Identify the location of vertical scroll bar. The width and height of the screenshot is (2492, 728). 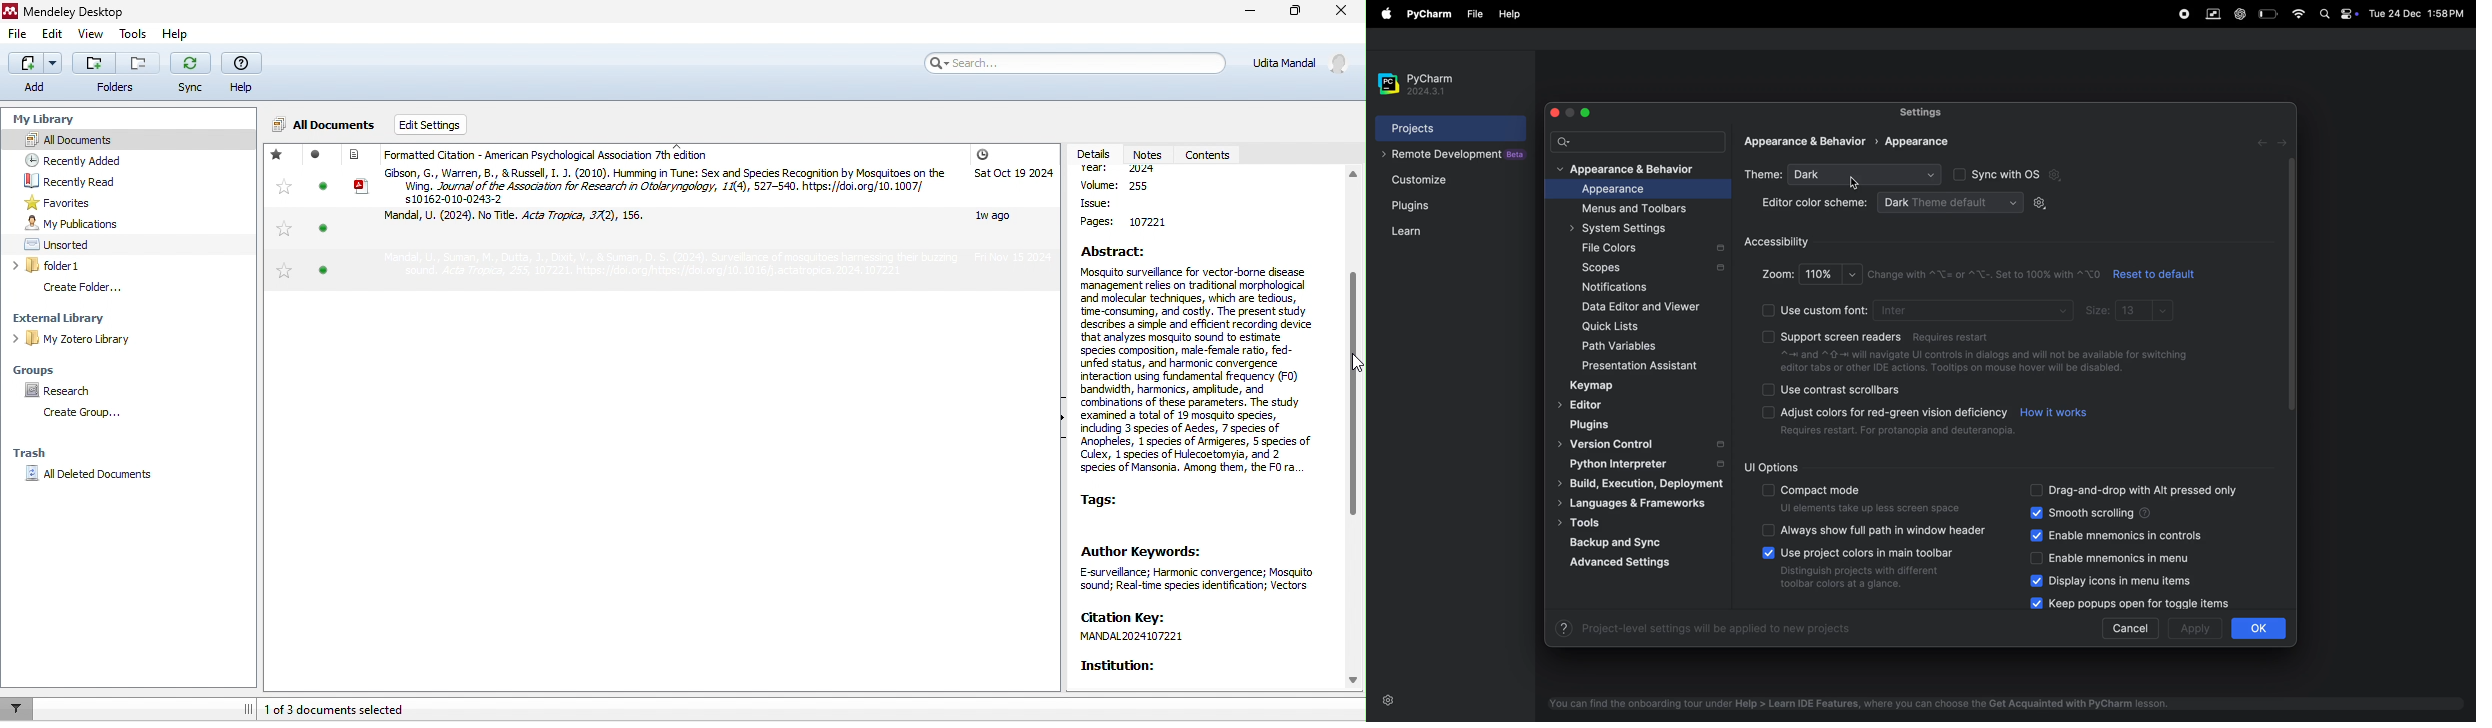
(1353, 386).